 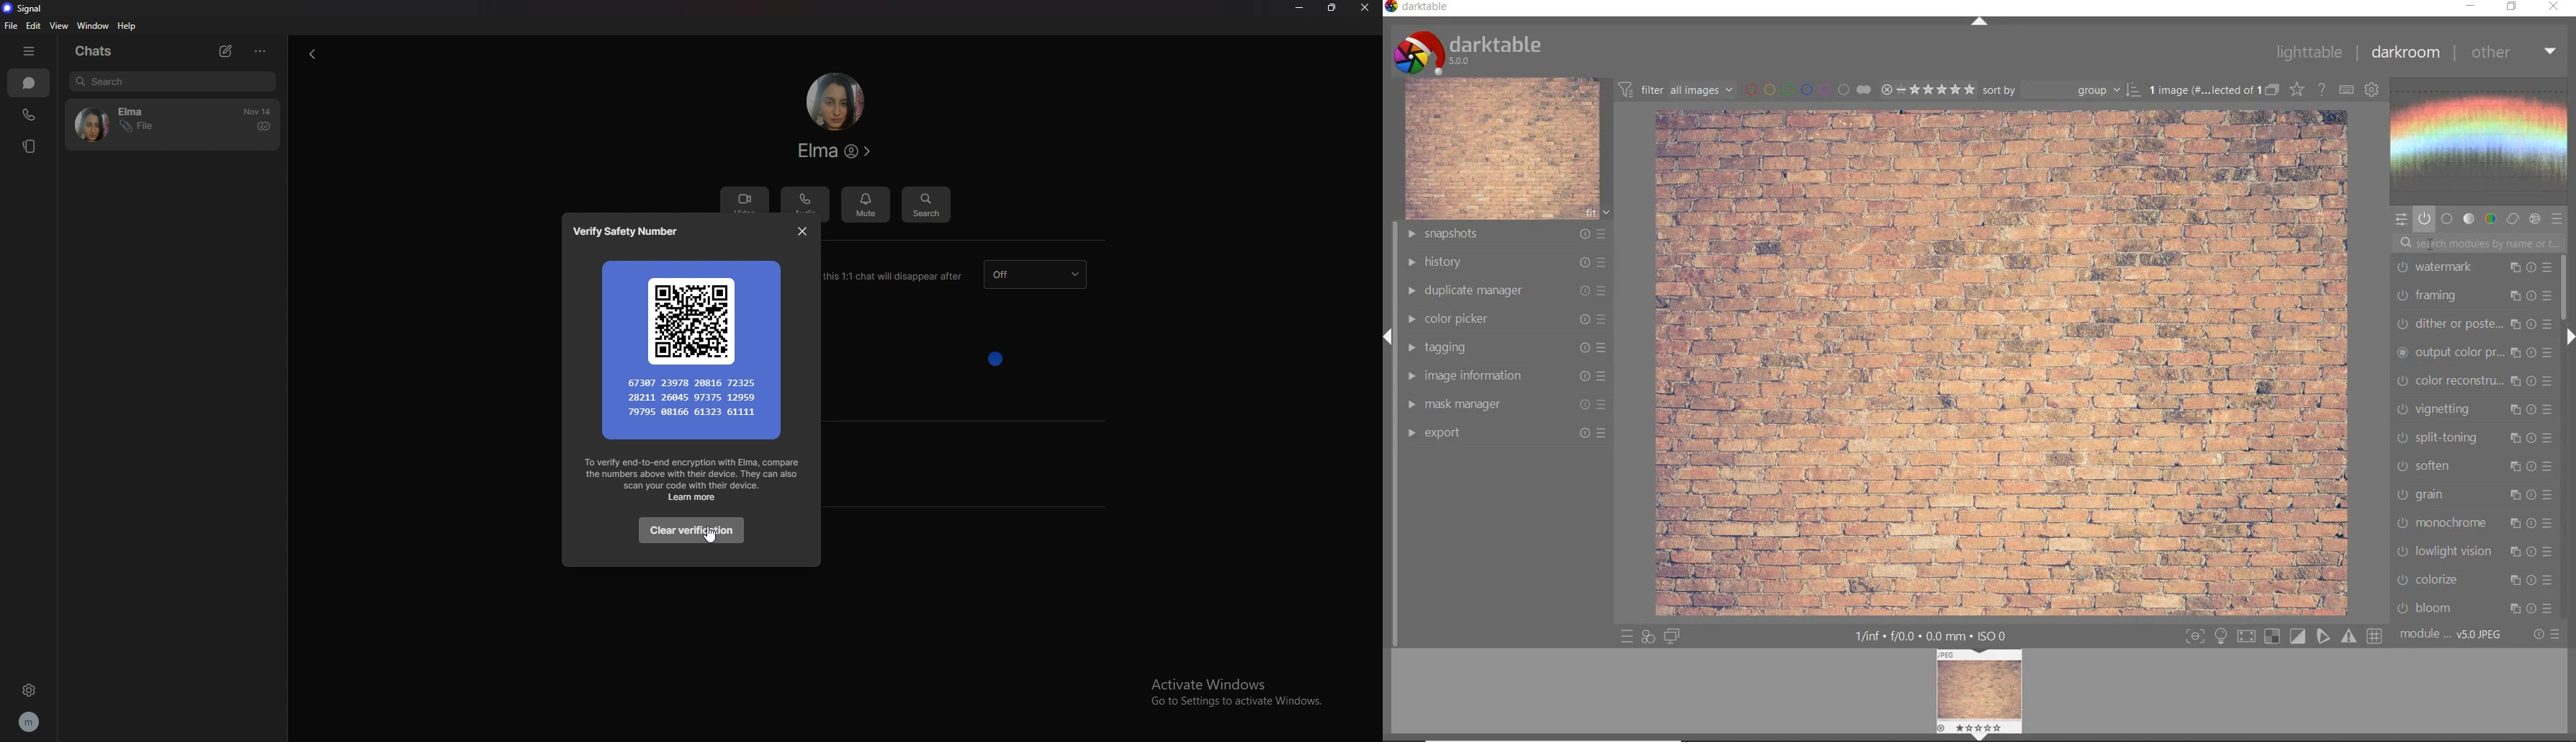 I want to click on preset, so click(x=2558, y=219).